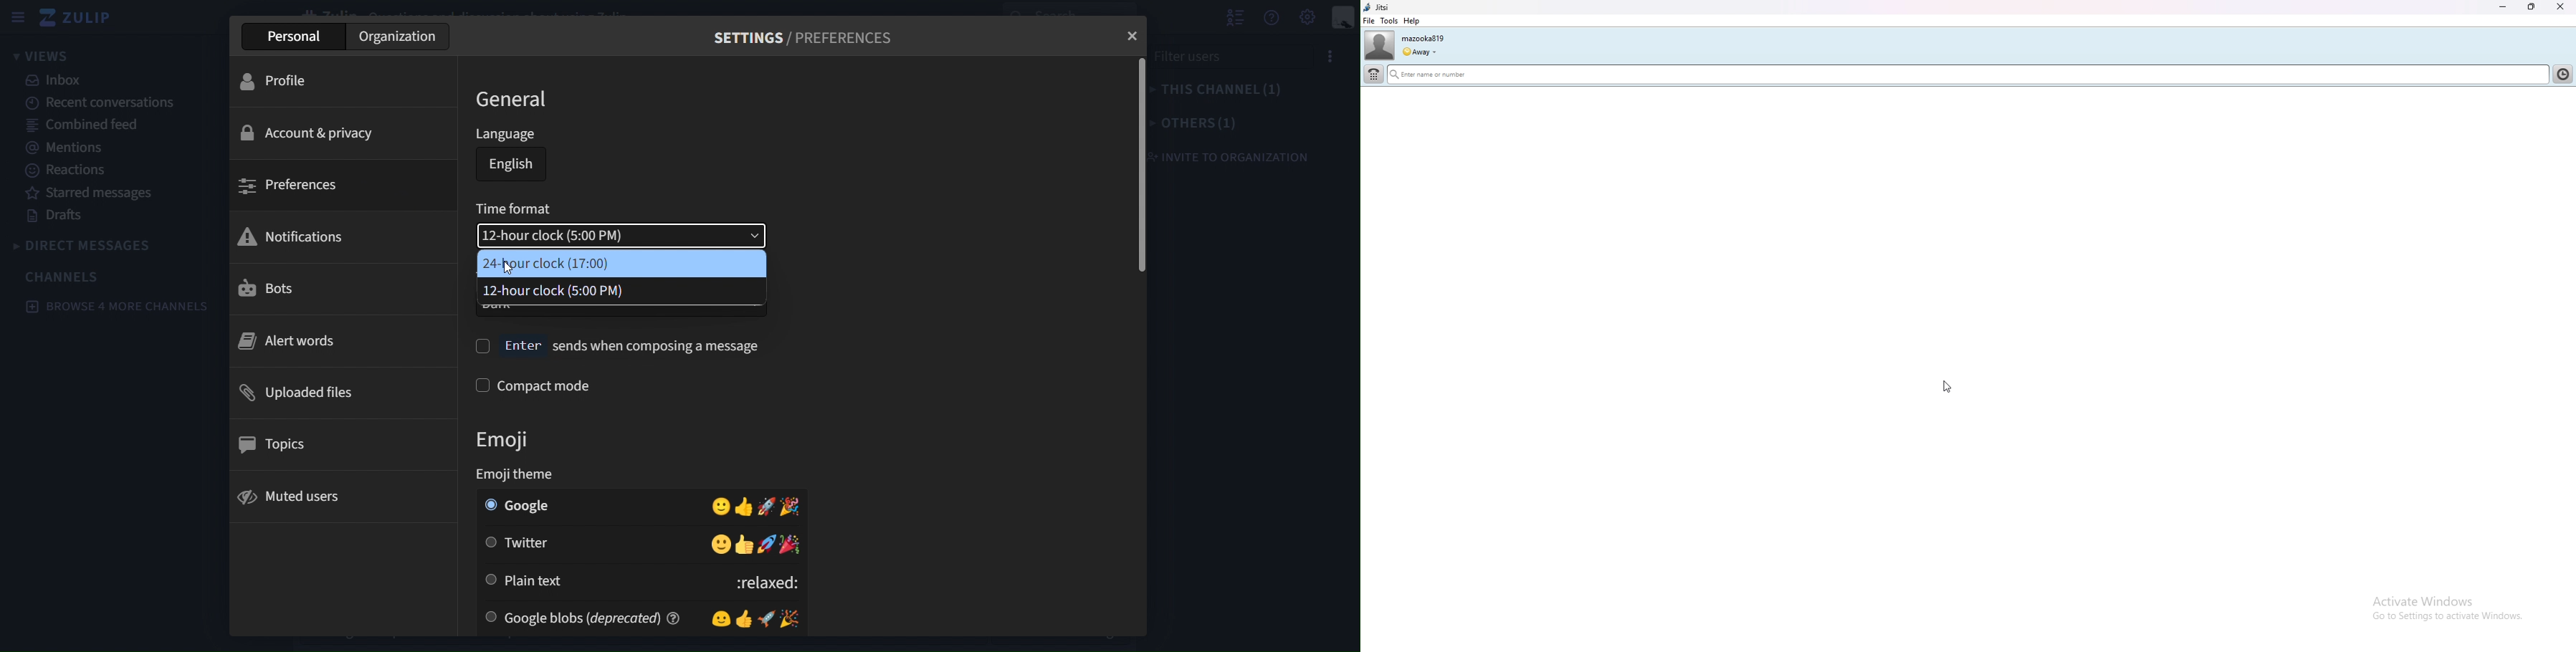 Image resolution: width=2576 pixels, height=672 pixels. Describe the element at coordinates (77, 16) in the screenshot. I see `zulip` at that location.